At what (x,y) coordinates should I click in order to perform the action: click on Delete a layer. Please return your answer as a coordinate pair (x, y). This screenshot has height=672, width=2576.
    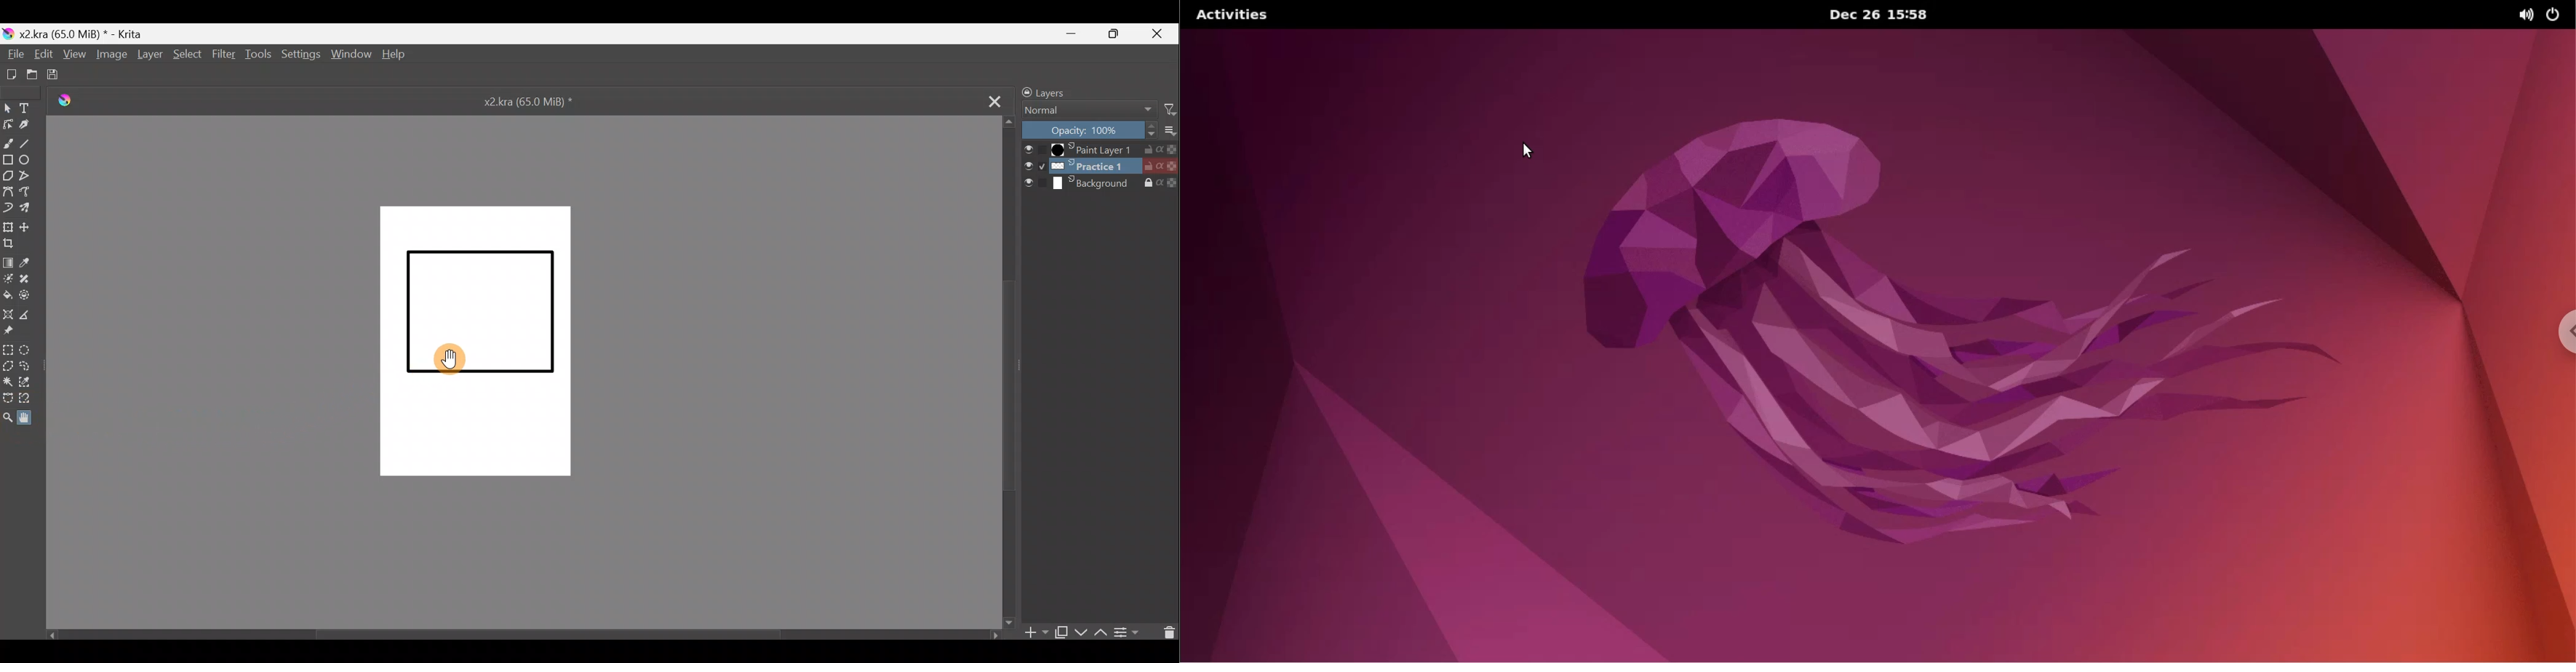
    Looking at the image, I should click on (1166, 632).